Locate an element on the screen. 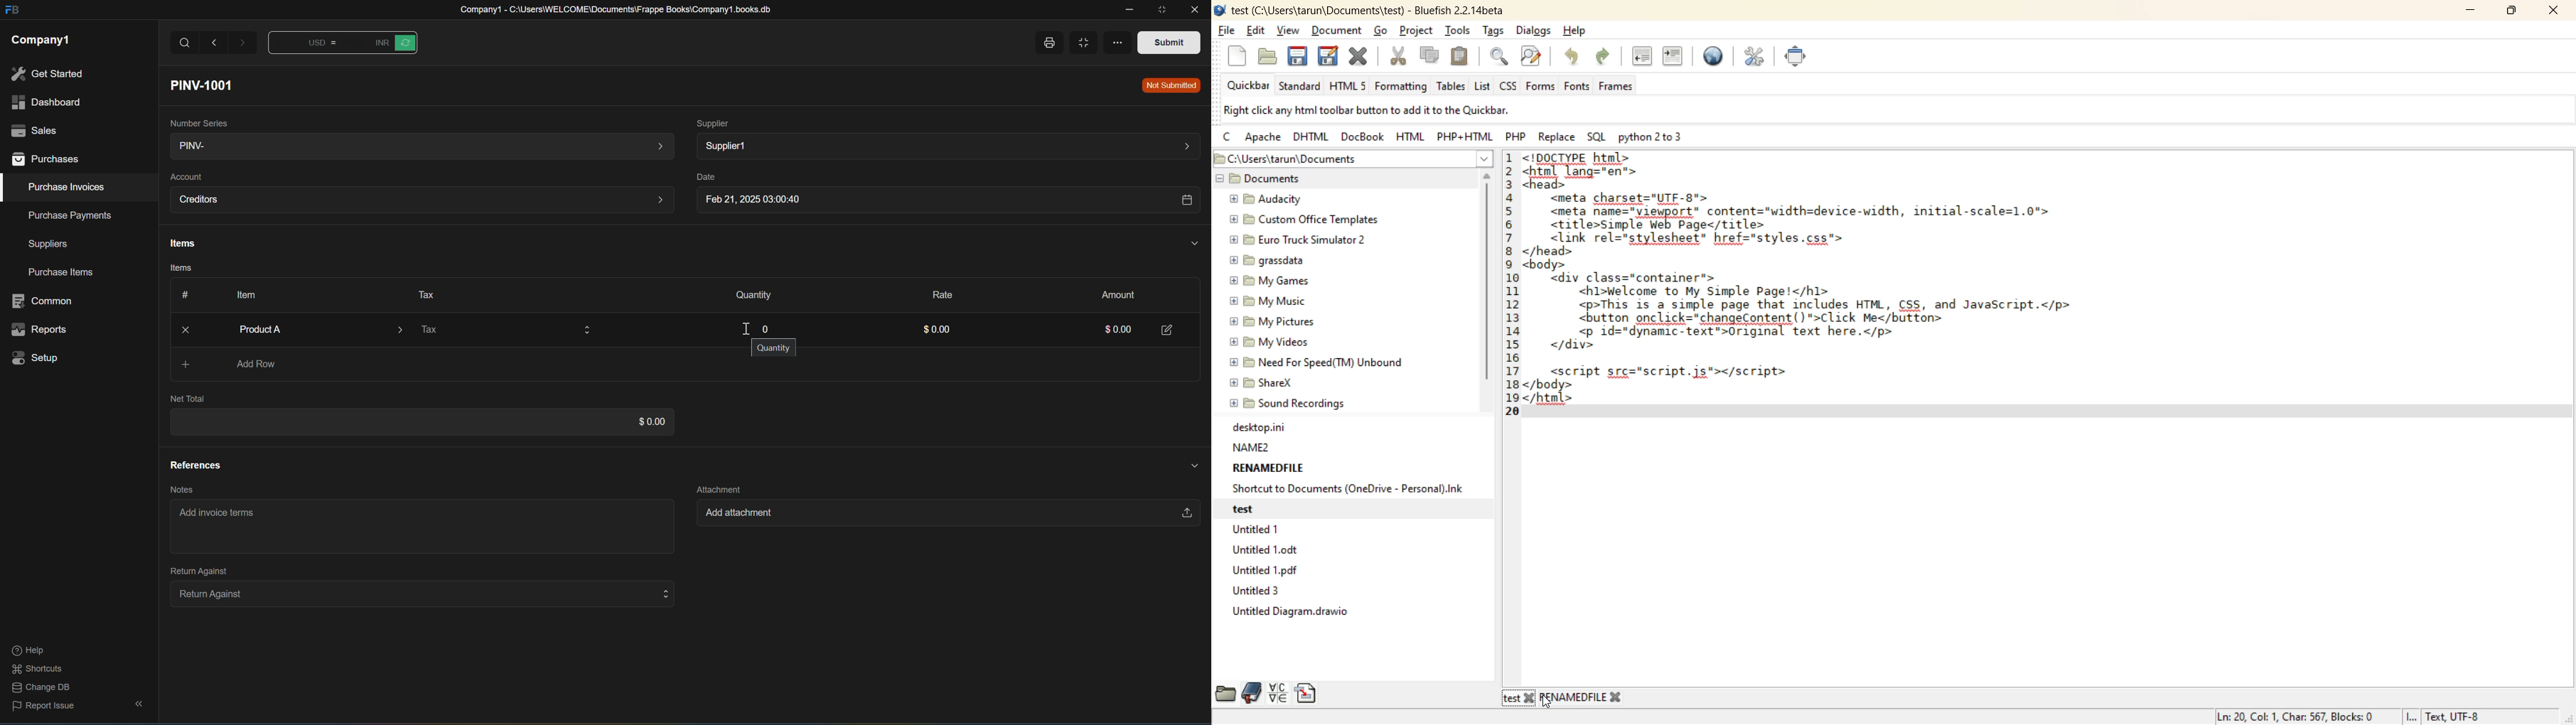 Image resolution: width=2576 pixels, height=728 pixels. Quantity is located at coordinates (748, 295).